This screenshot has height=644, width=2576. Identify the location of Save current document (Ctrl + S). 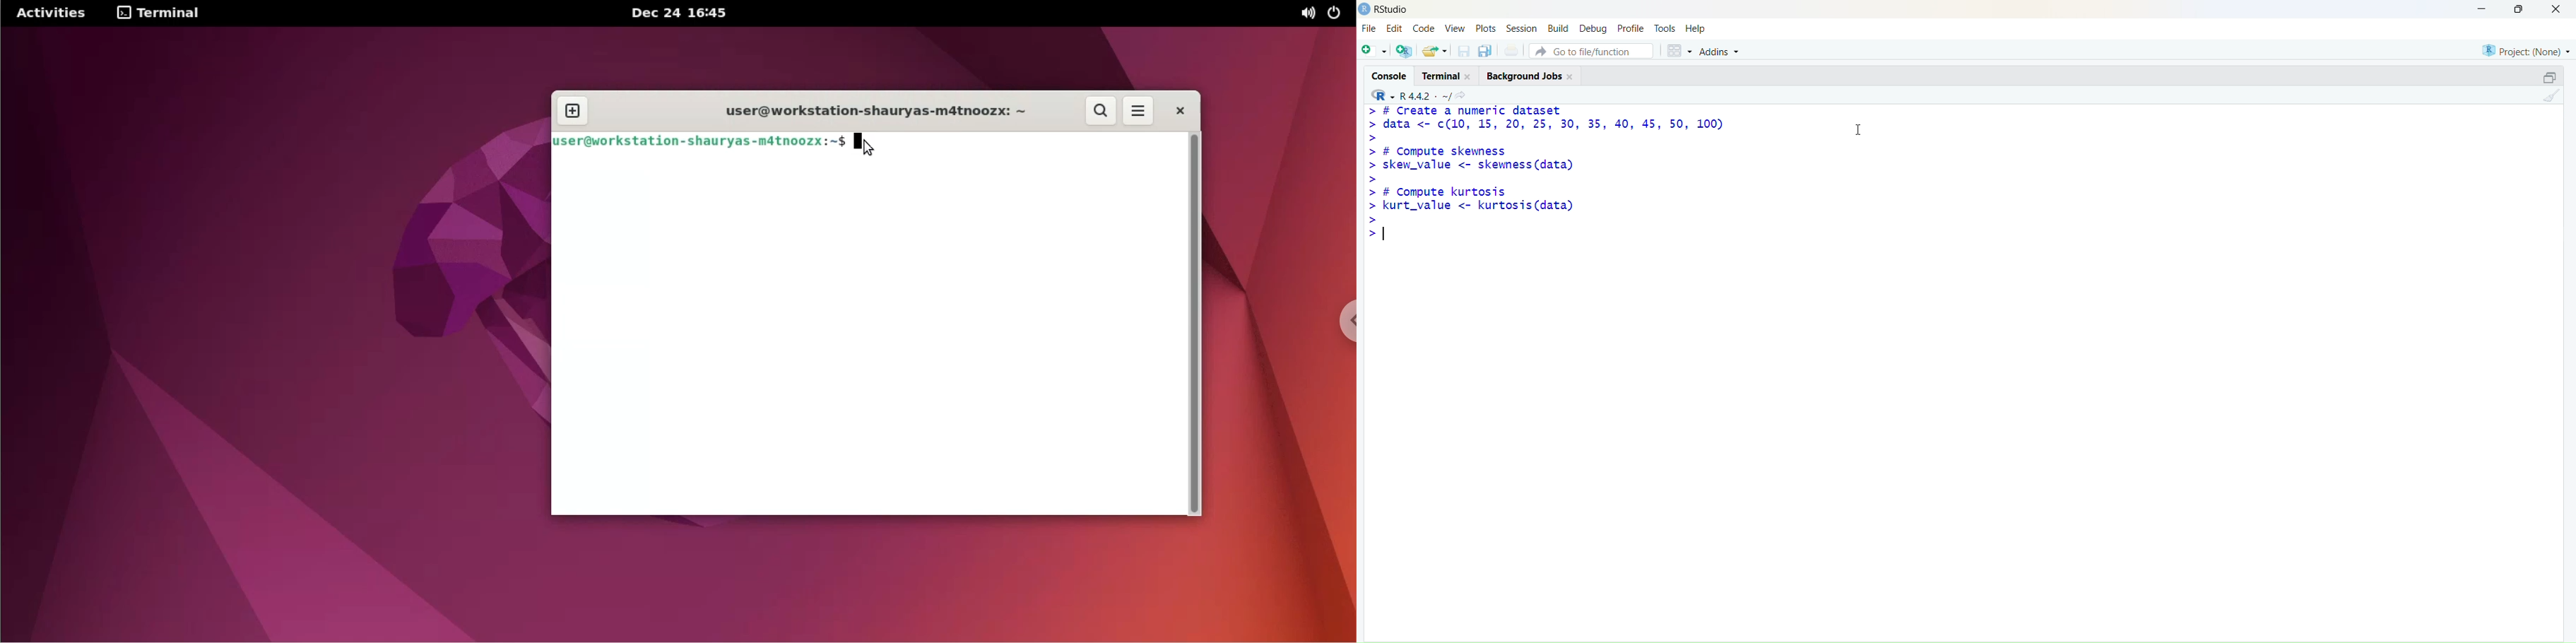
(1463, 52).